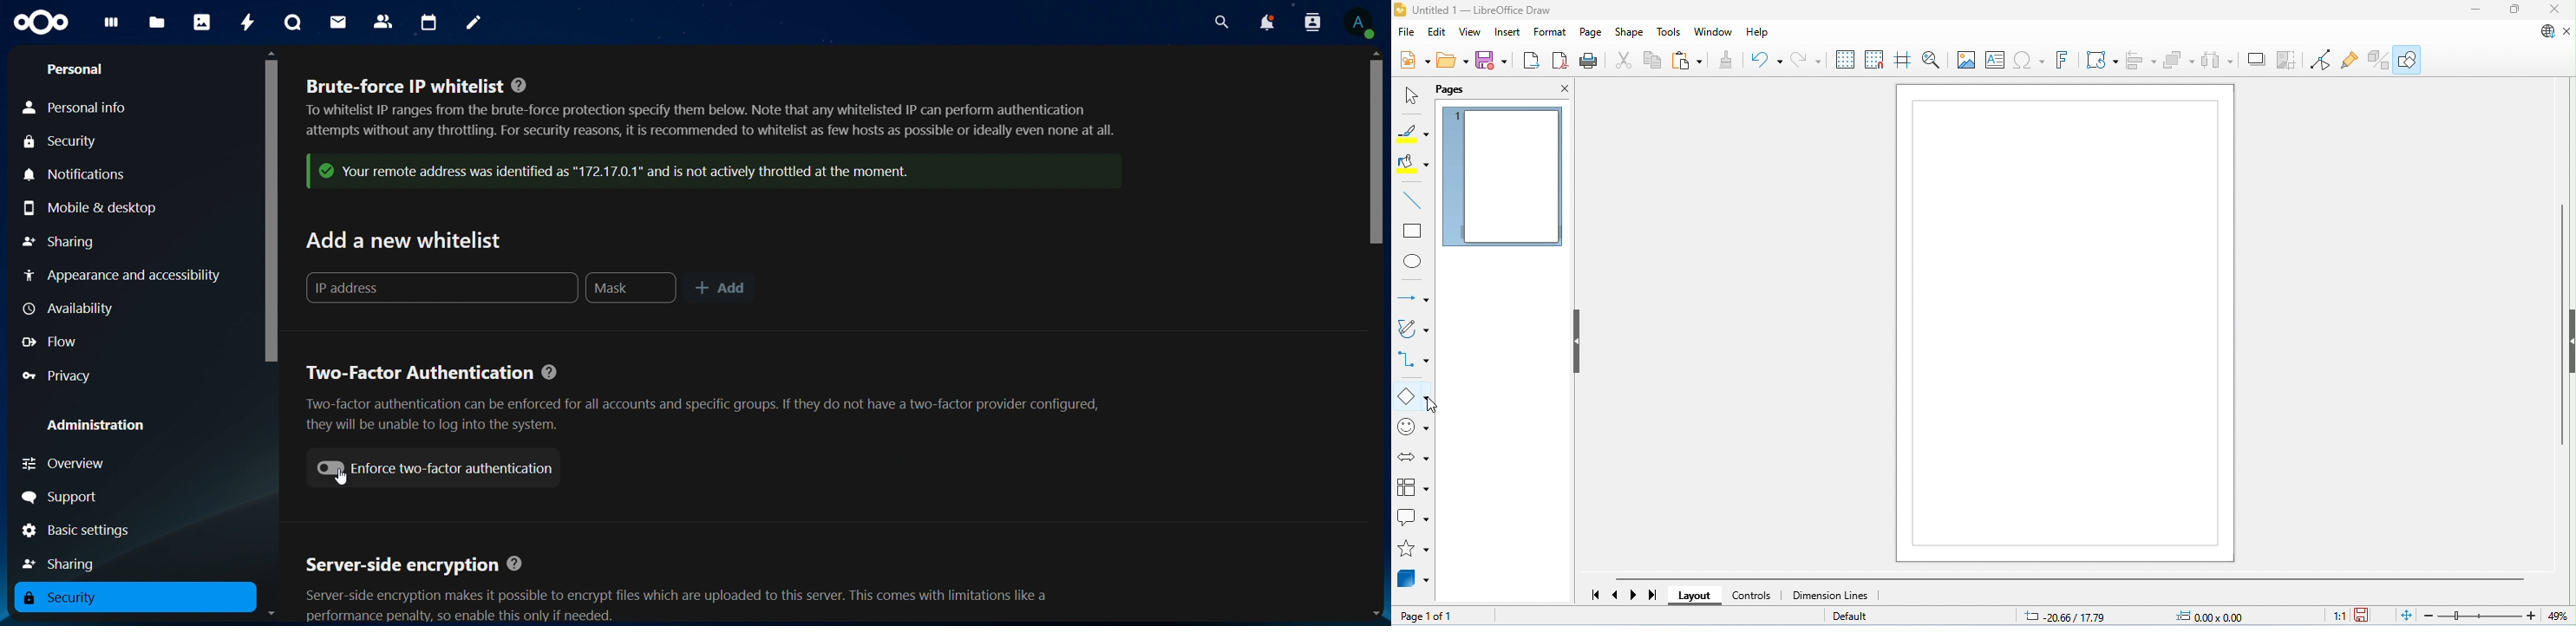 This screenshot has width=2576, height=644. What do you see at coordinates (1753, 595) in the screenshot?
I see `controls` at bounding box center [1753, 595].